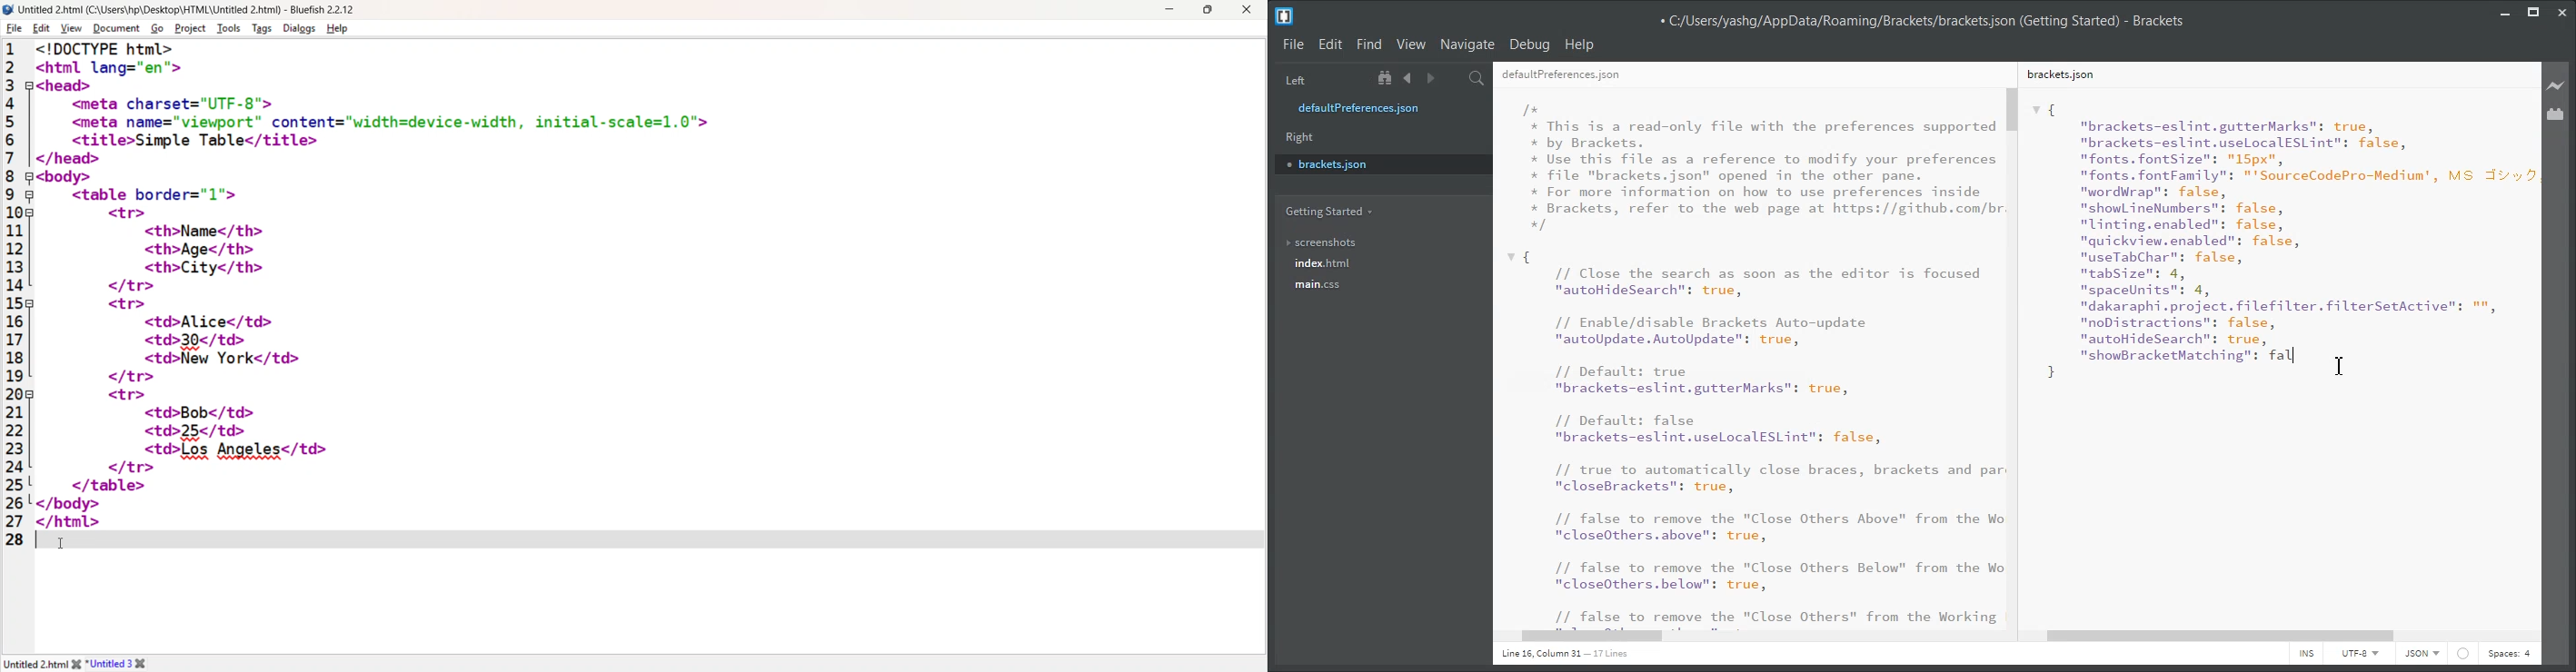 This screenshot has height=672, width=2576. What do you see at coordinates (2556, 114) in the screenshot?
I see `Extension Manager` at bounding box center [2556, 114].